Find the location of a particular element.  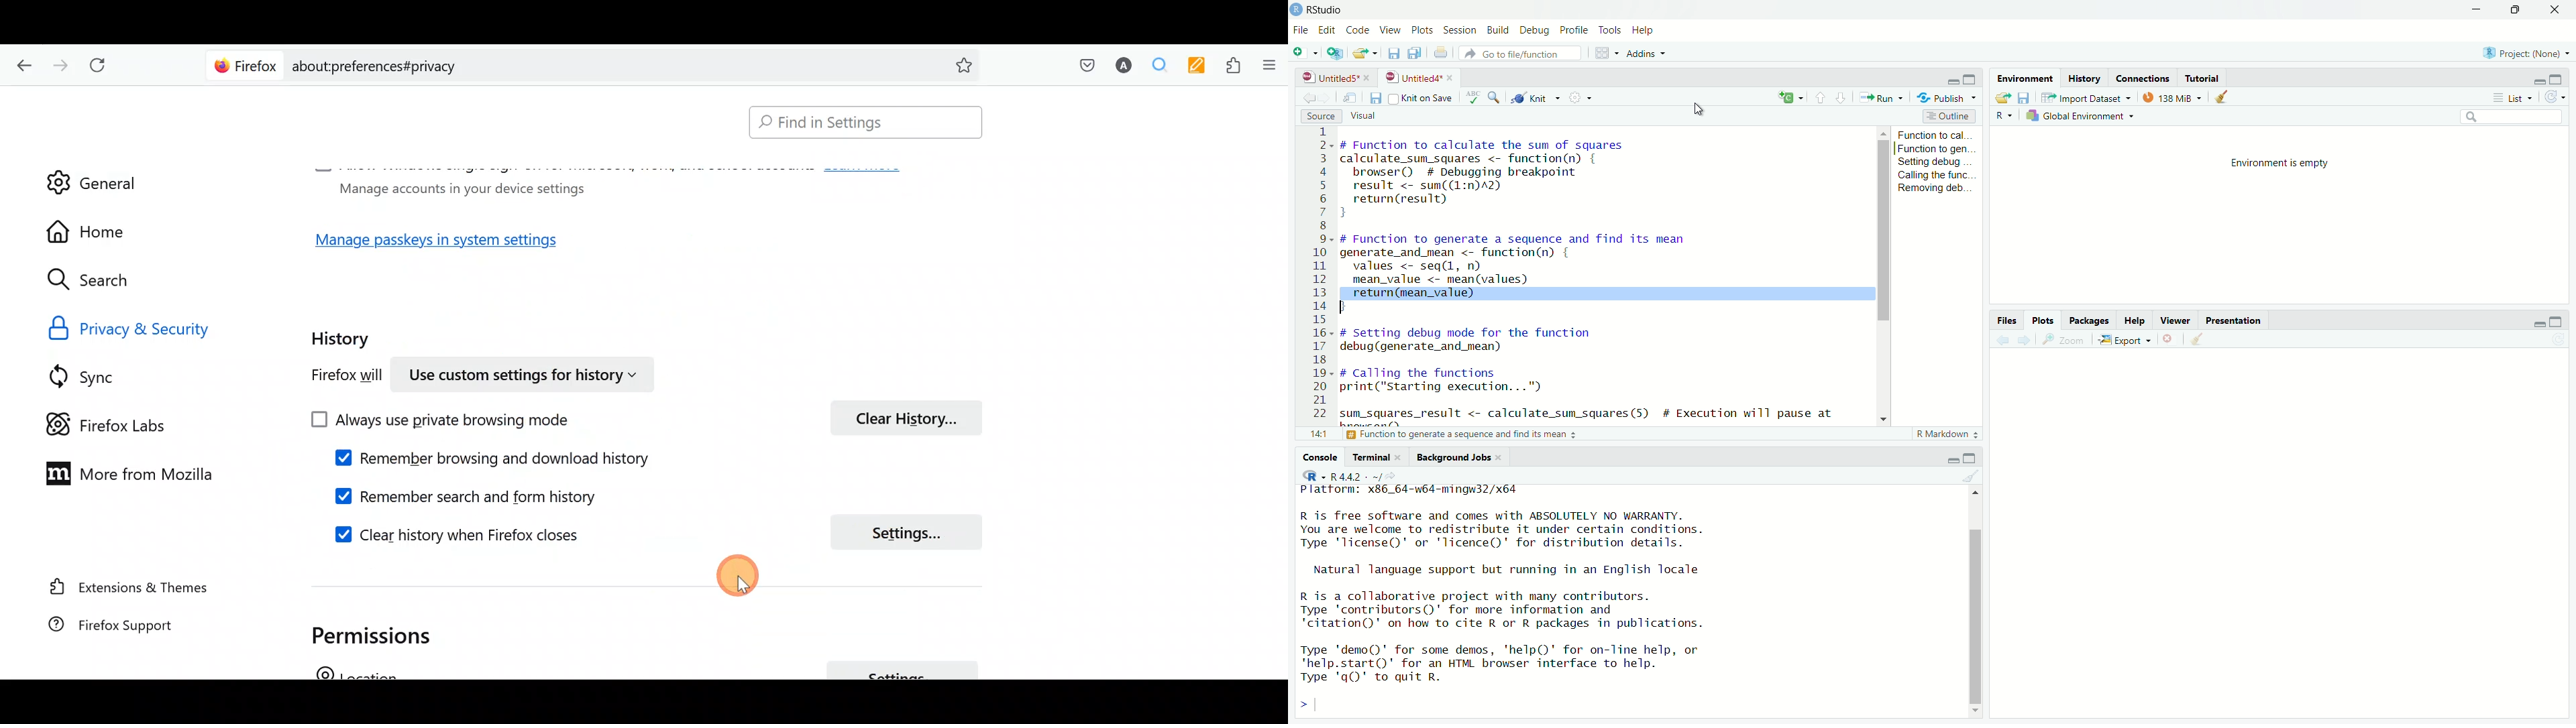

plots is located at coordinates (1424, 29).